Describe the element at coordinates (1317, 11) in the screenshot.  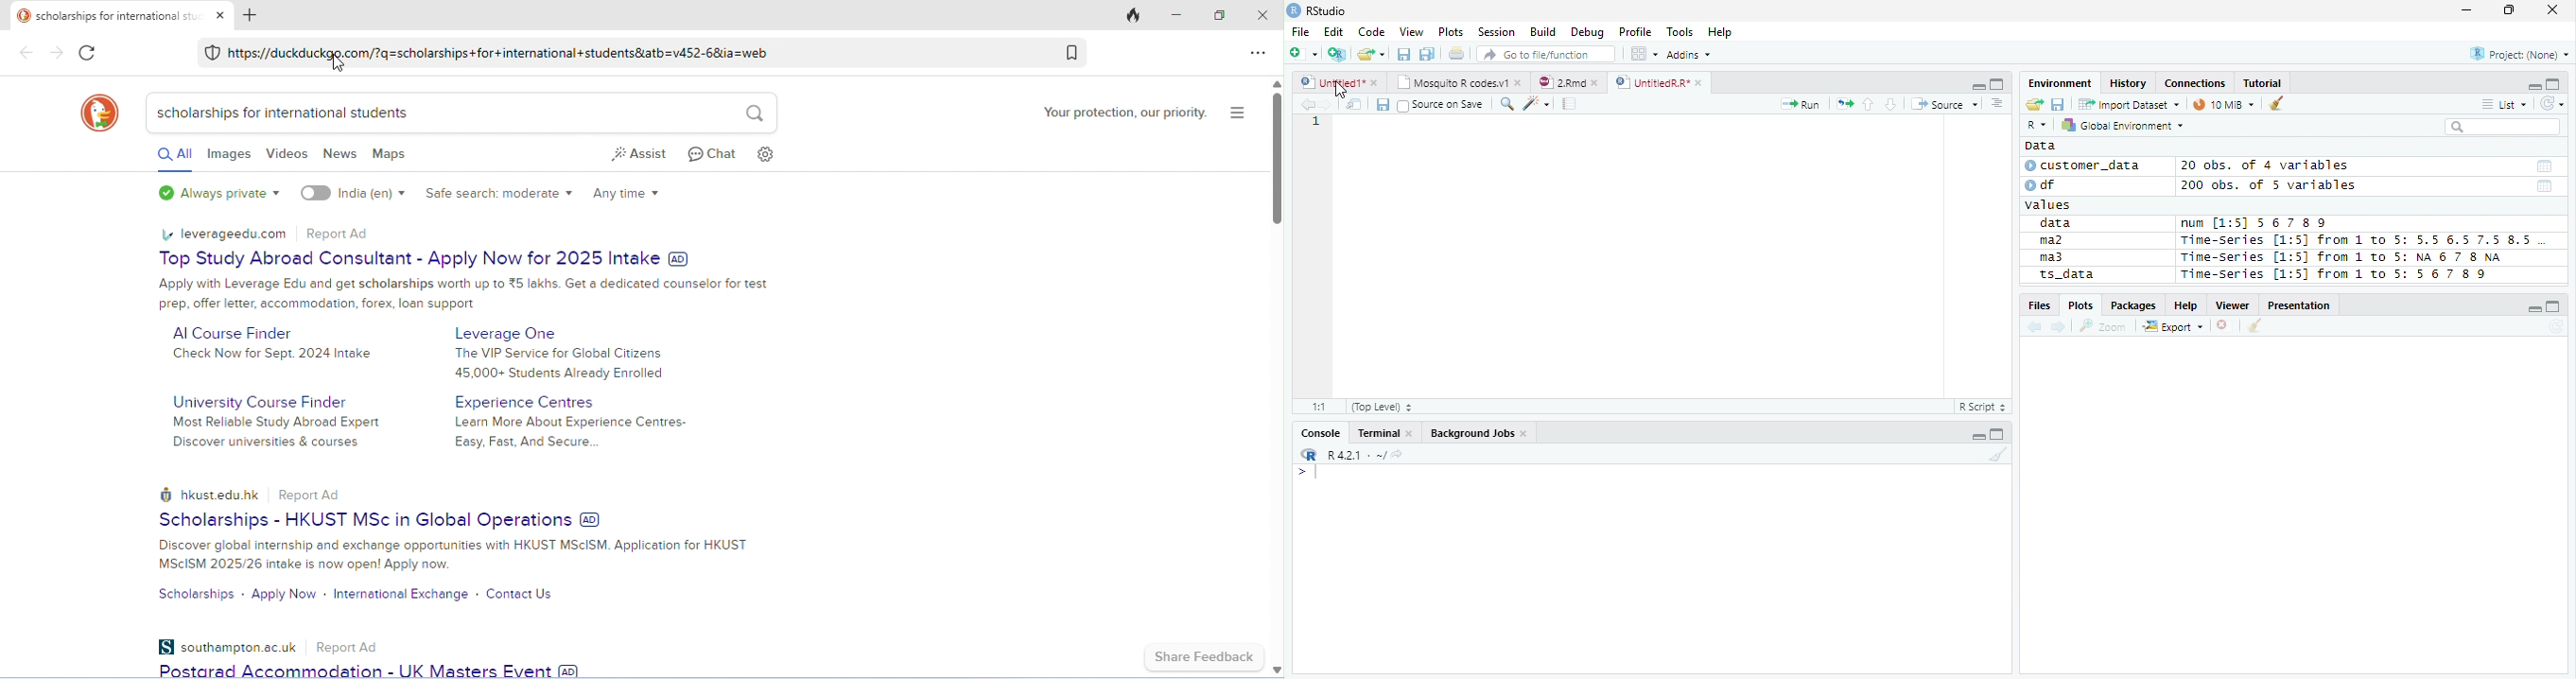
I see `RStudio` at that location.